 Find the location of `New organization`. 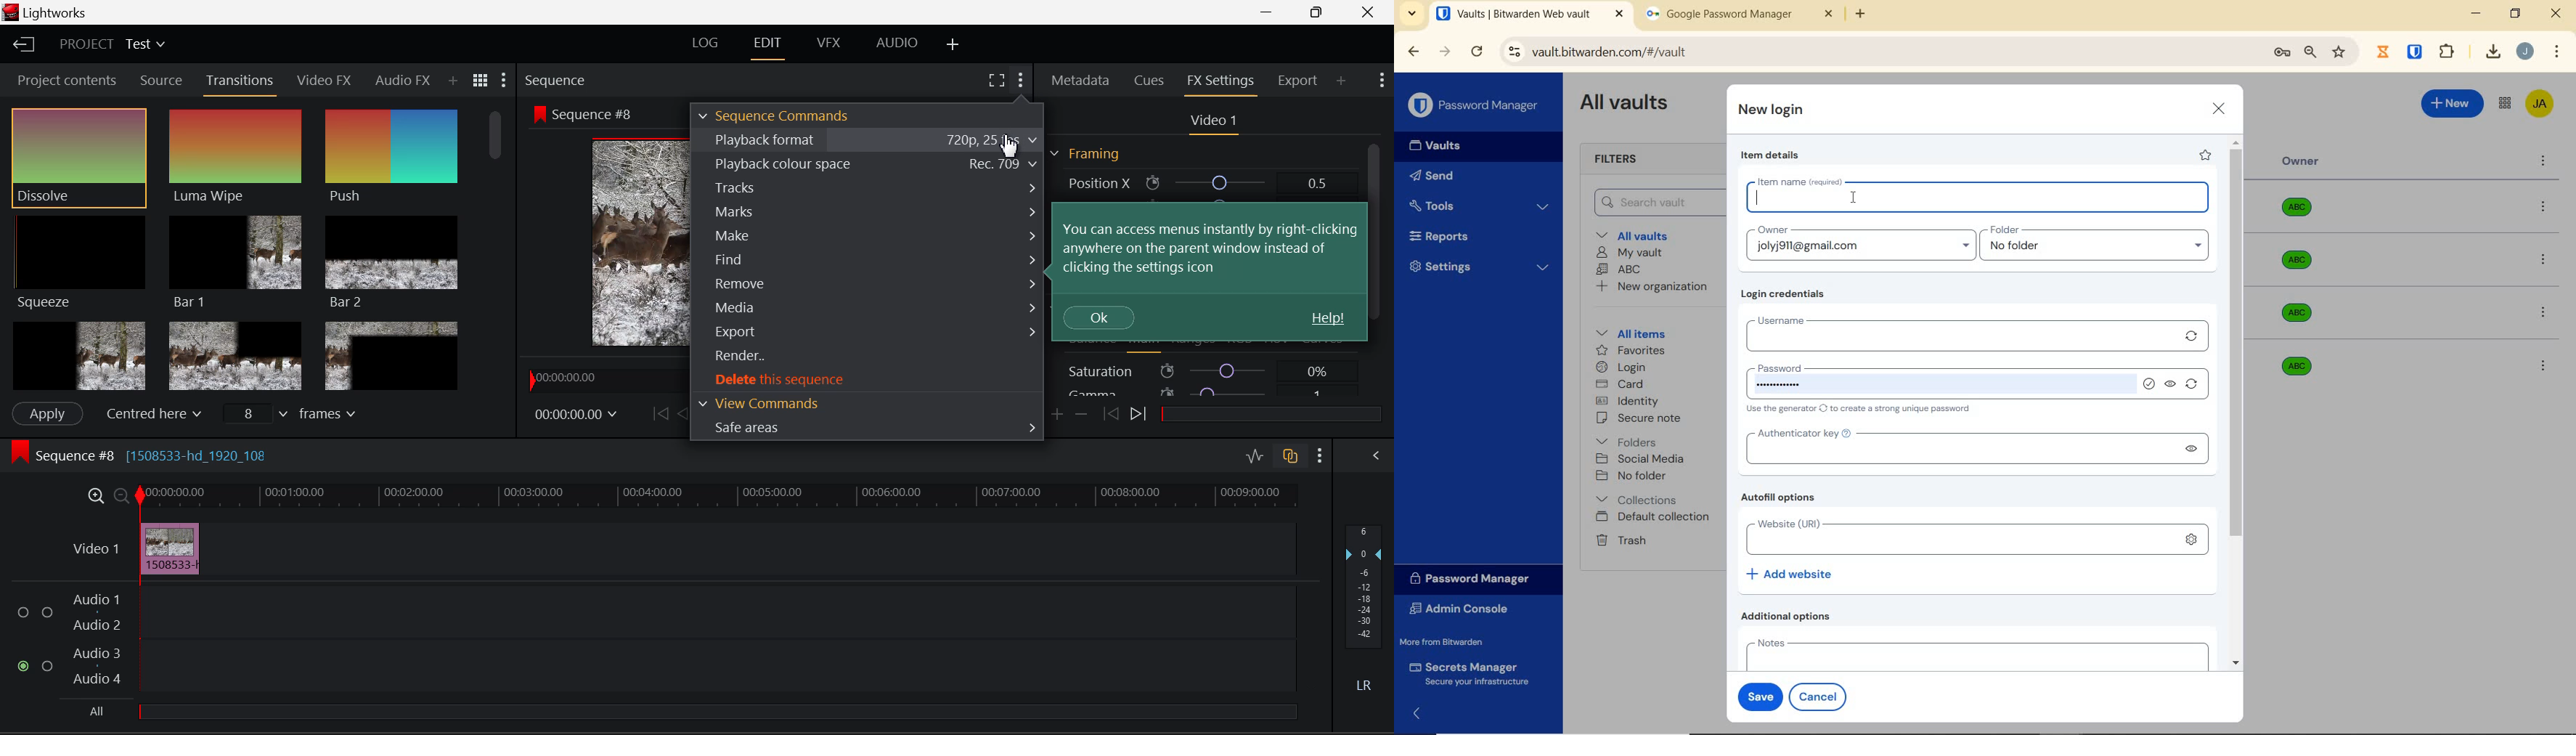

New organization is located at coordinates (1650, 287).